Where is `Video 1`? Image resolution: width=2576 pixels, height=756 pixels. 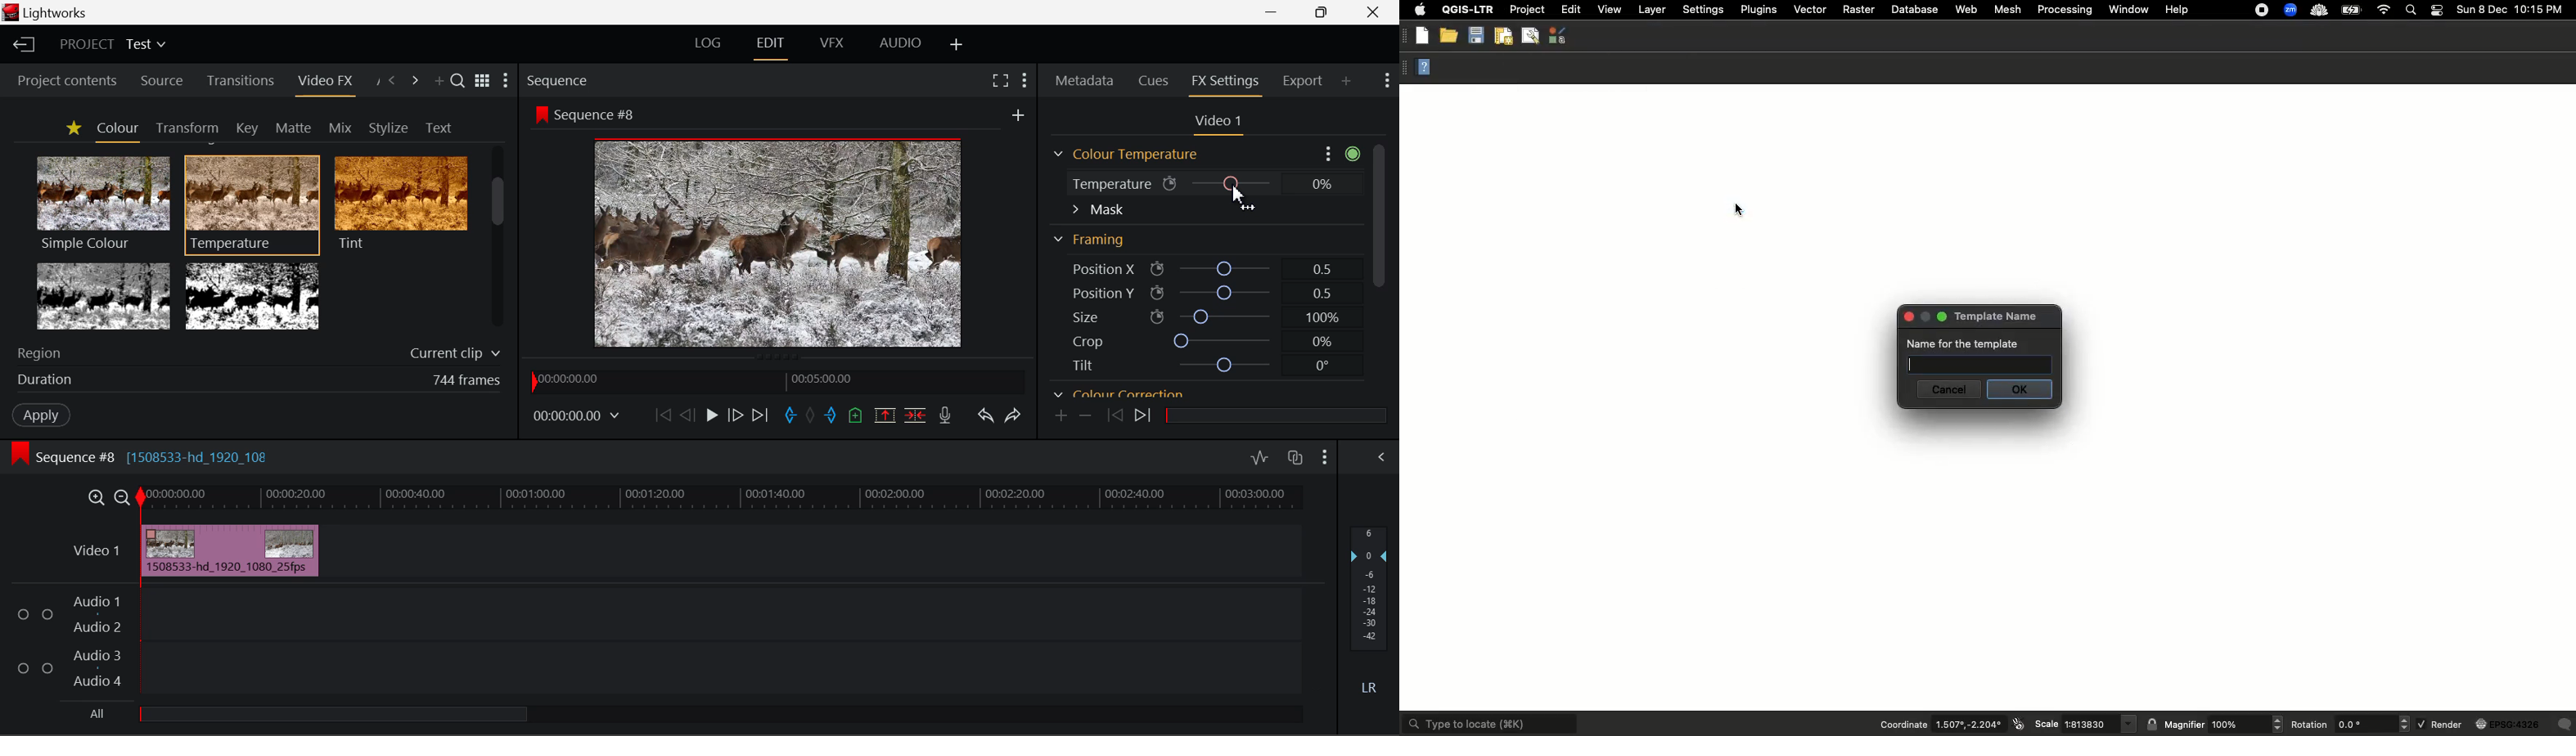
Video 1 is located at coordinates (96, 551).